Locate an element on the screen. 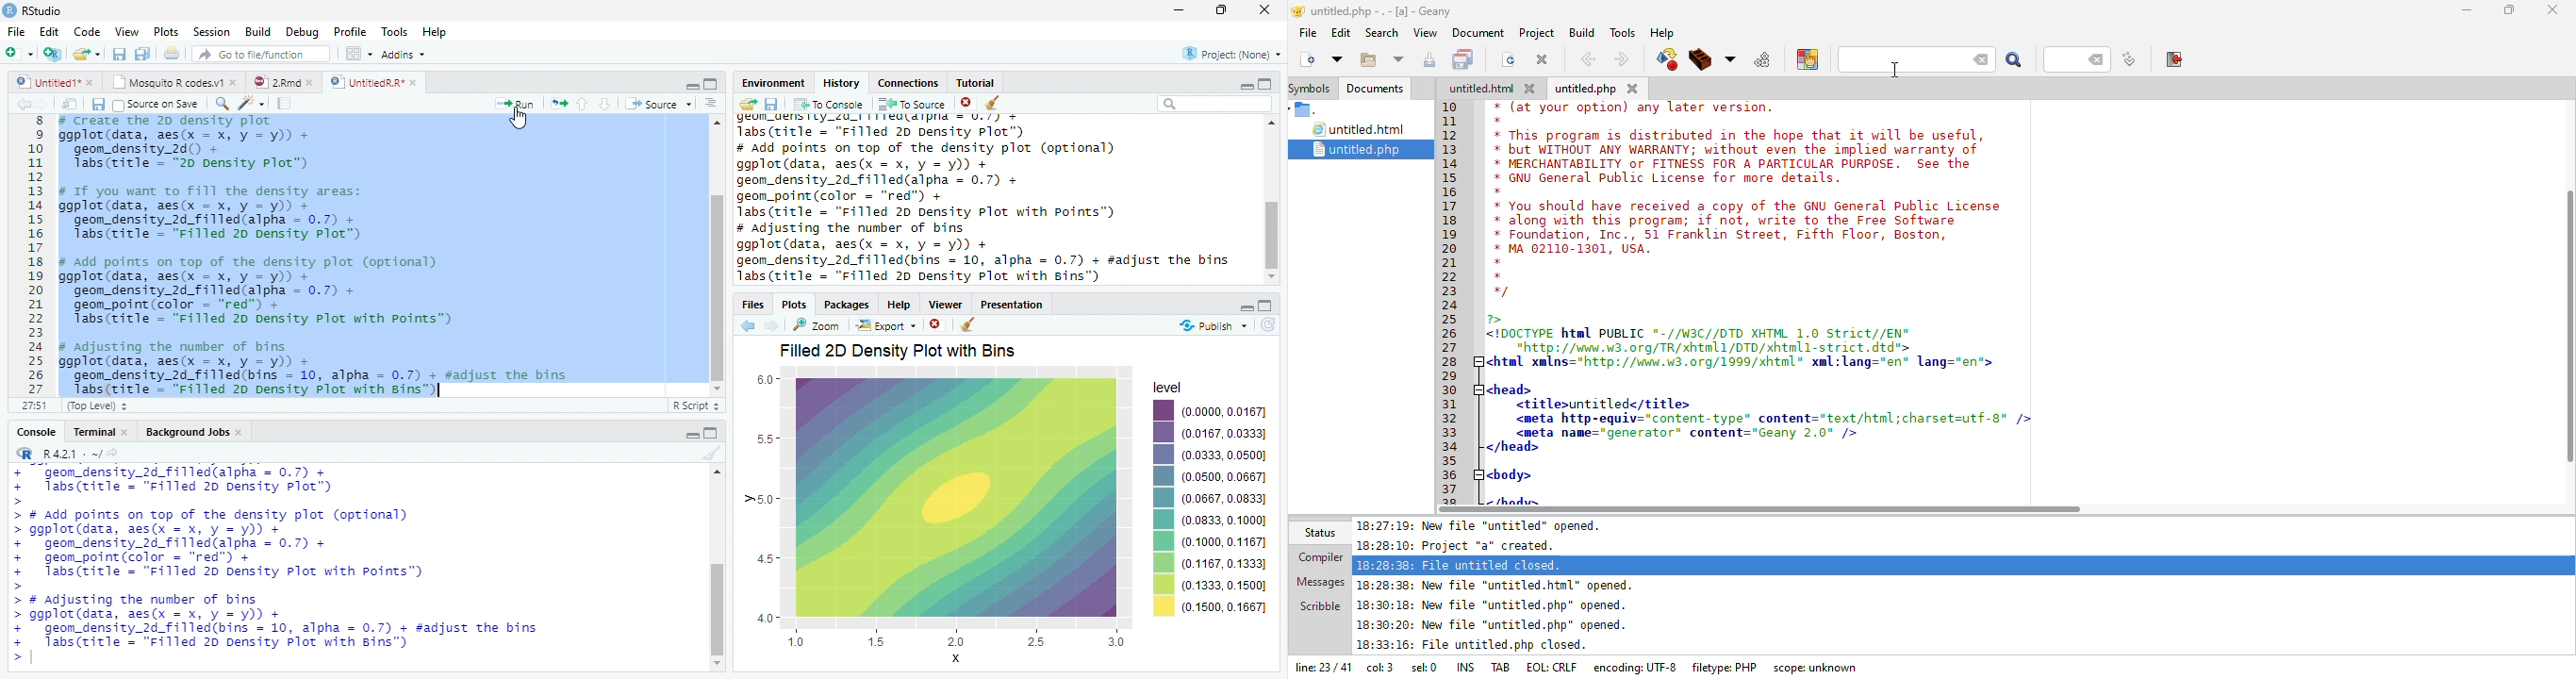  close is located at coordinates (236, 83).